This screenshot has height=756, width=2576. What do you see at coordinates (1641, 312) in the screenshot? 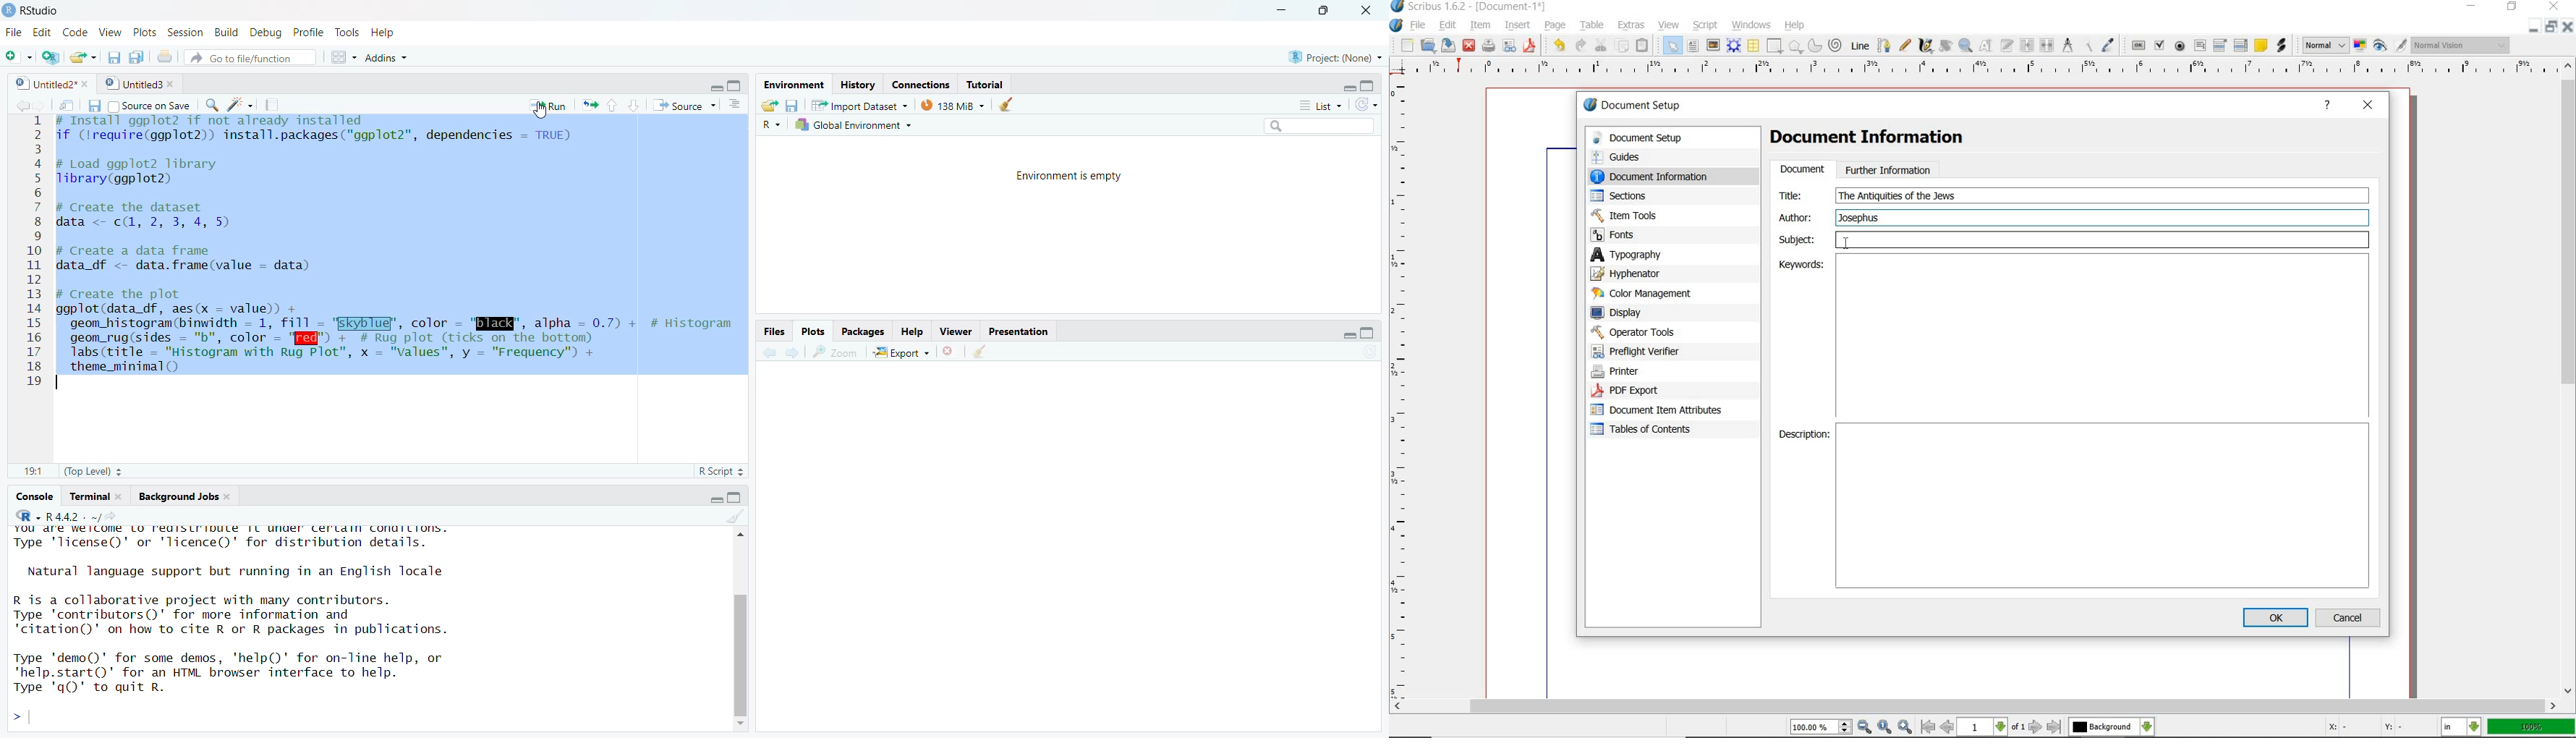
I see `display` at bounding box center [1641, 312].